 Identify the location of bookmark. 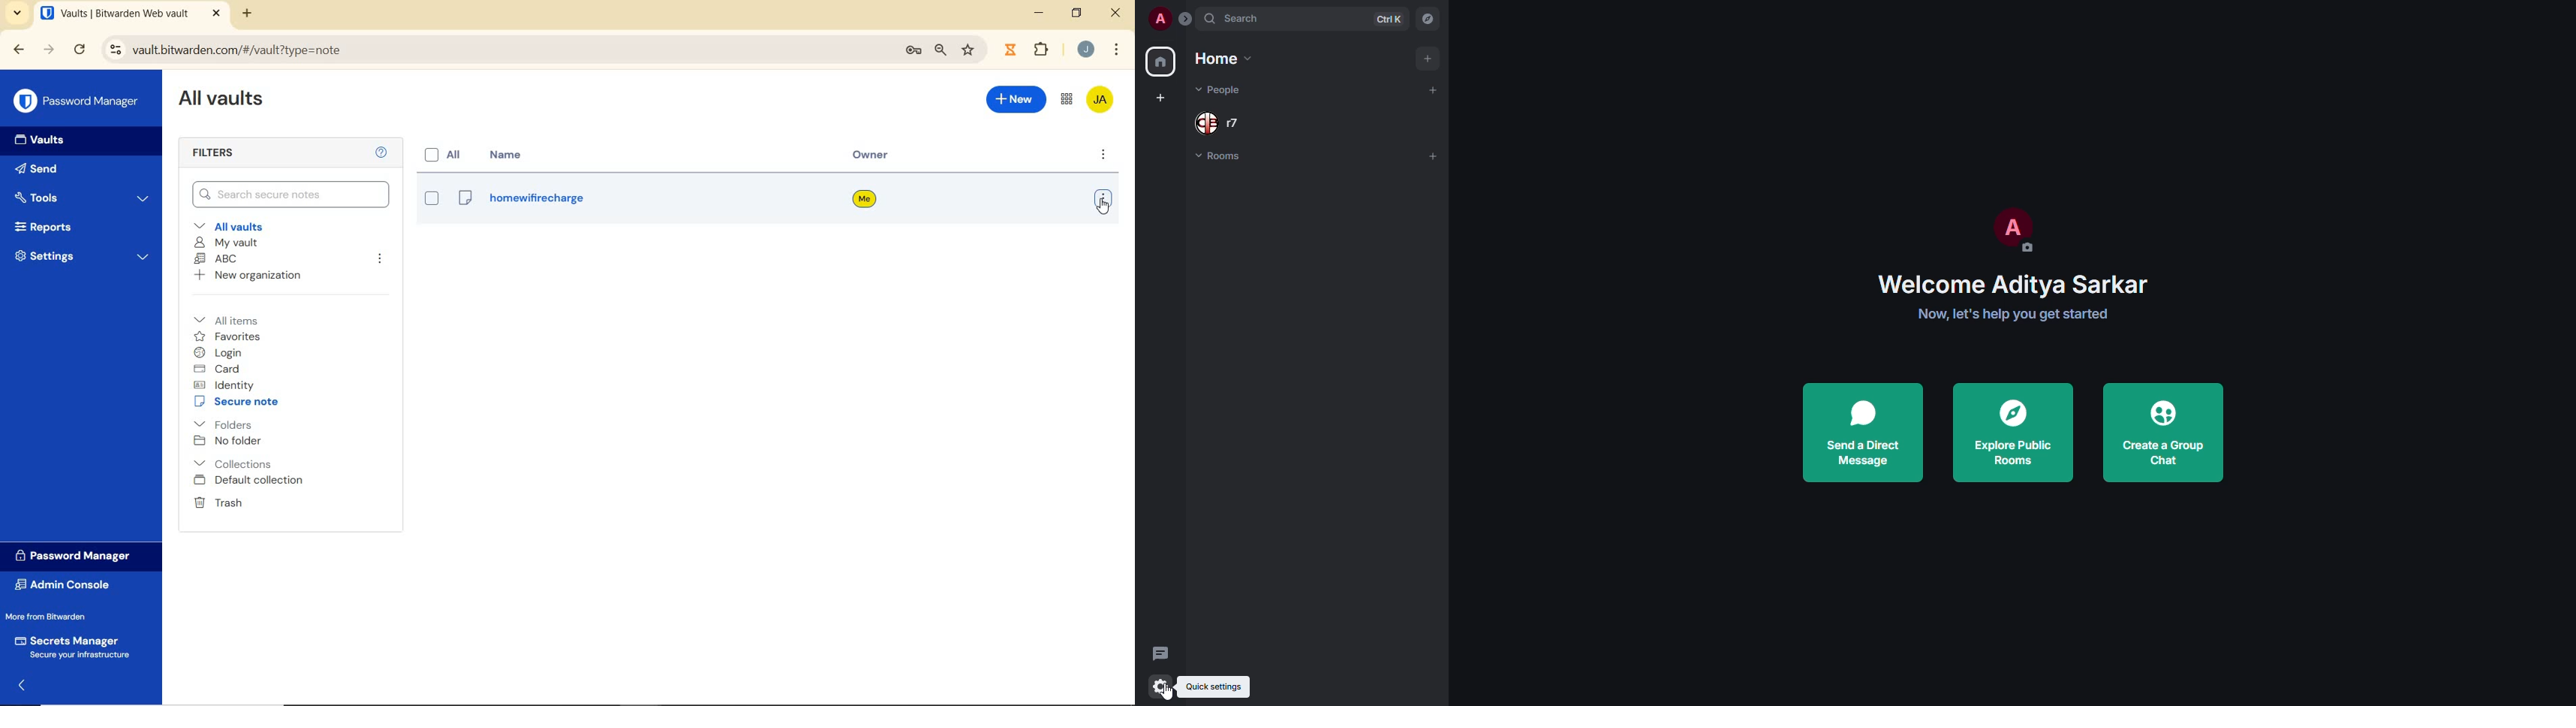
(970, 51).